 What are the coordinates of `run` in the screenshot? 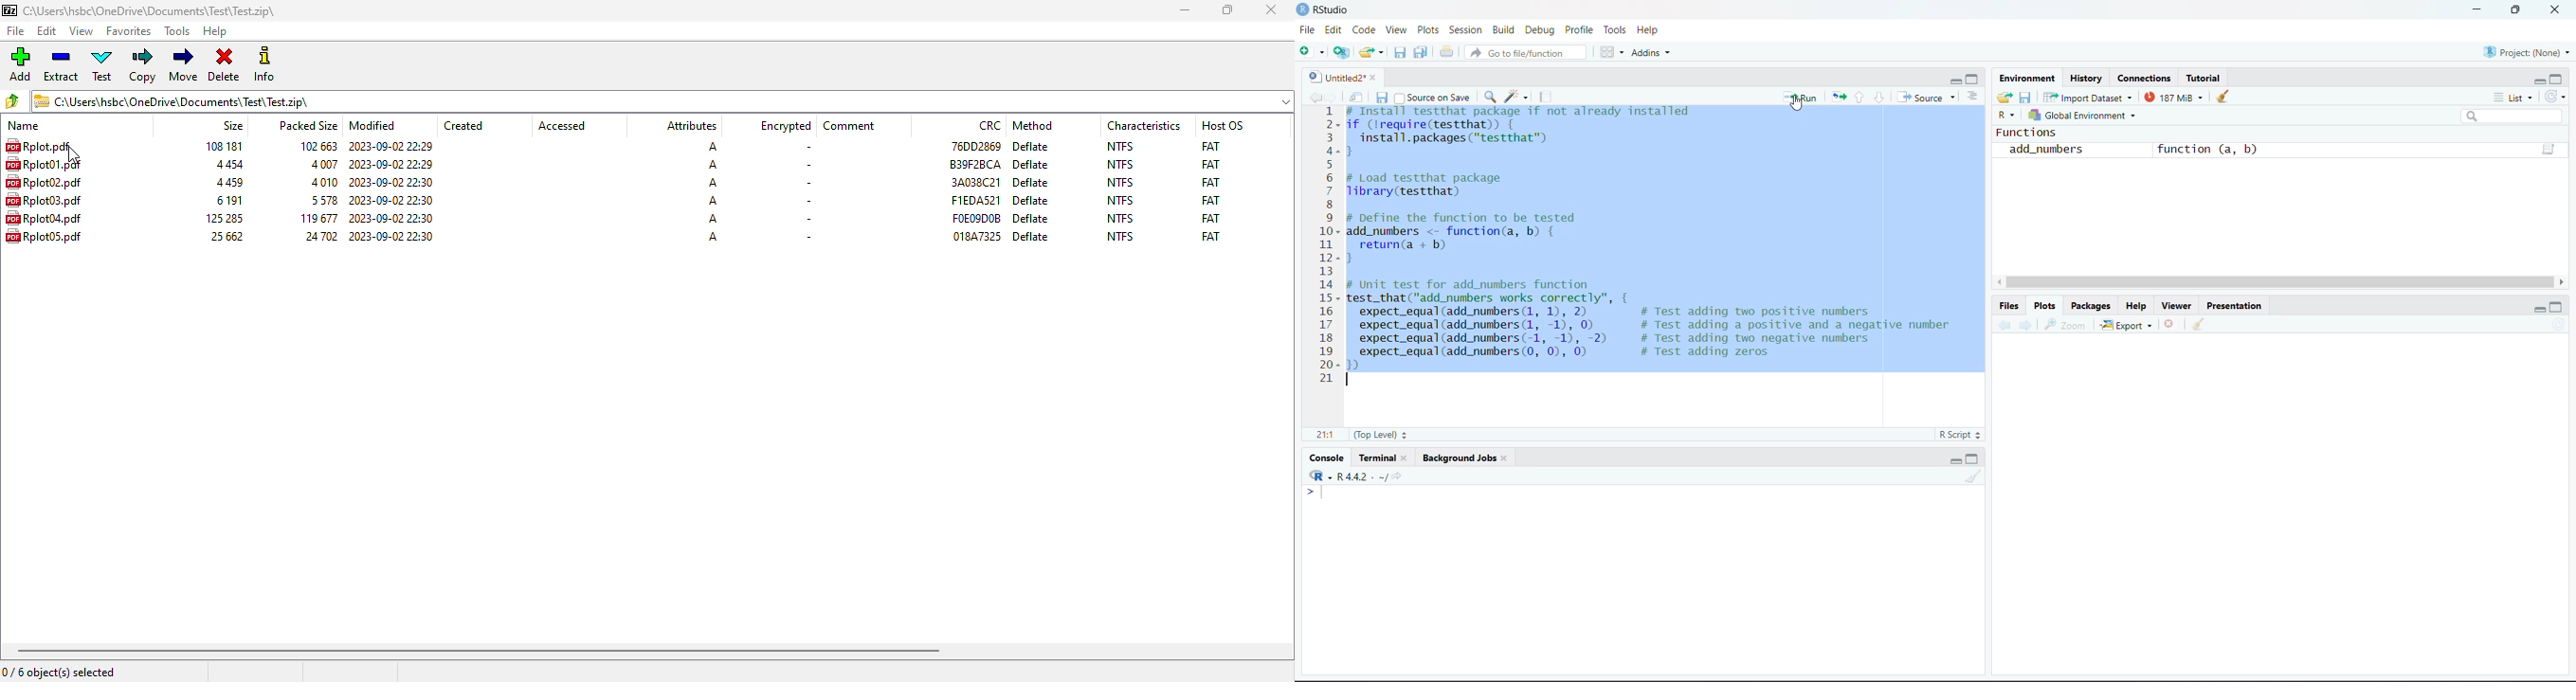 It's located at (1801, 97).